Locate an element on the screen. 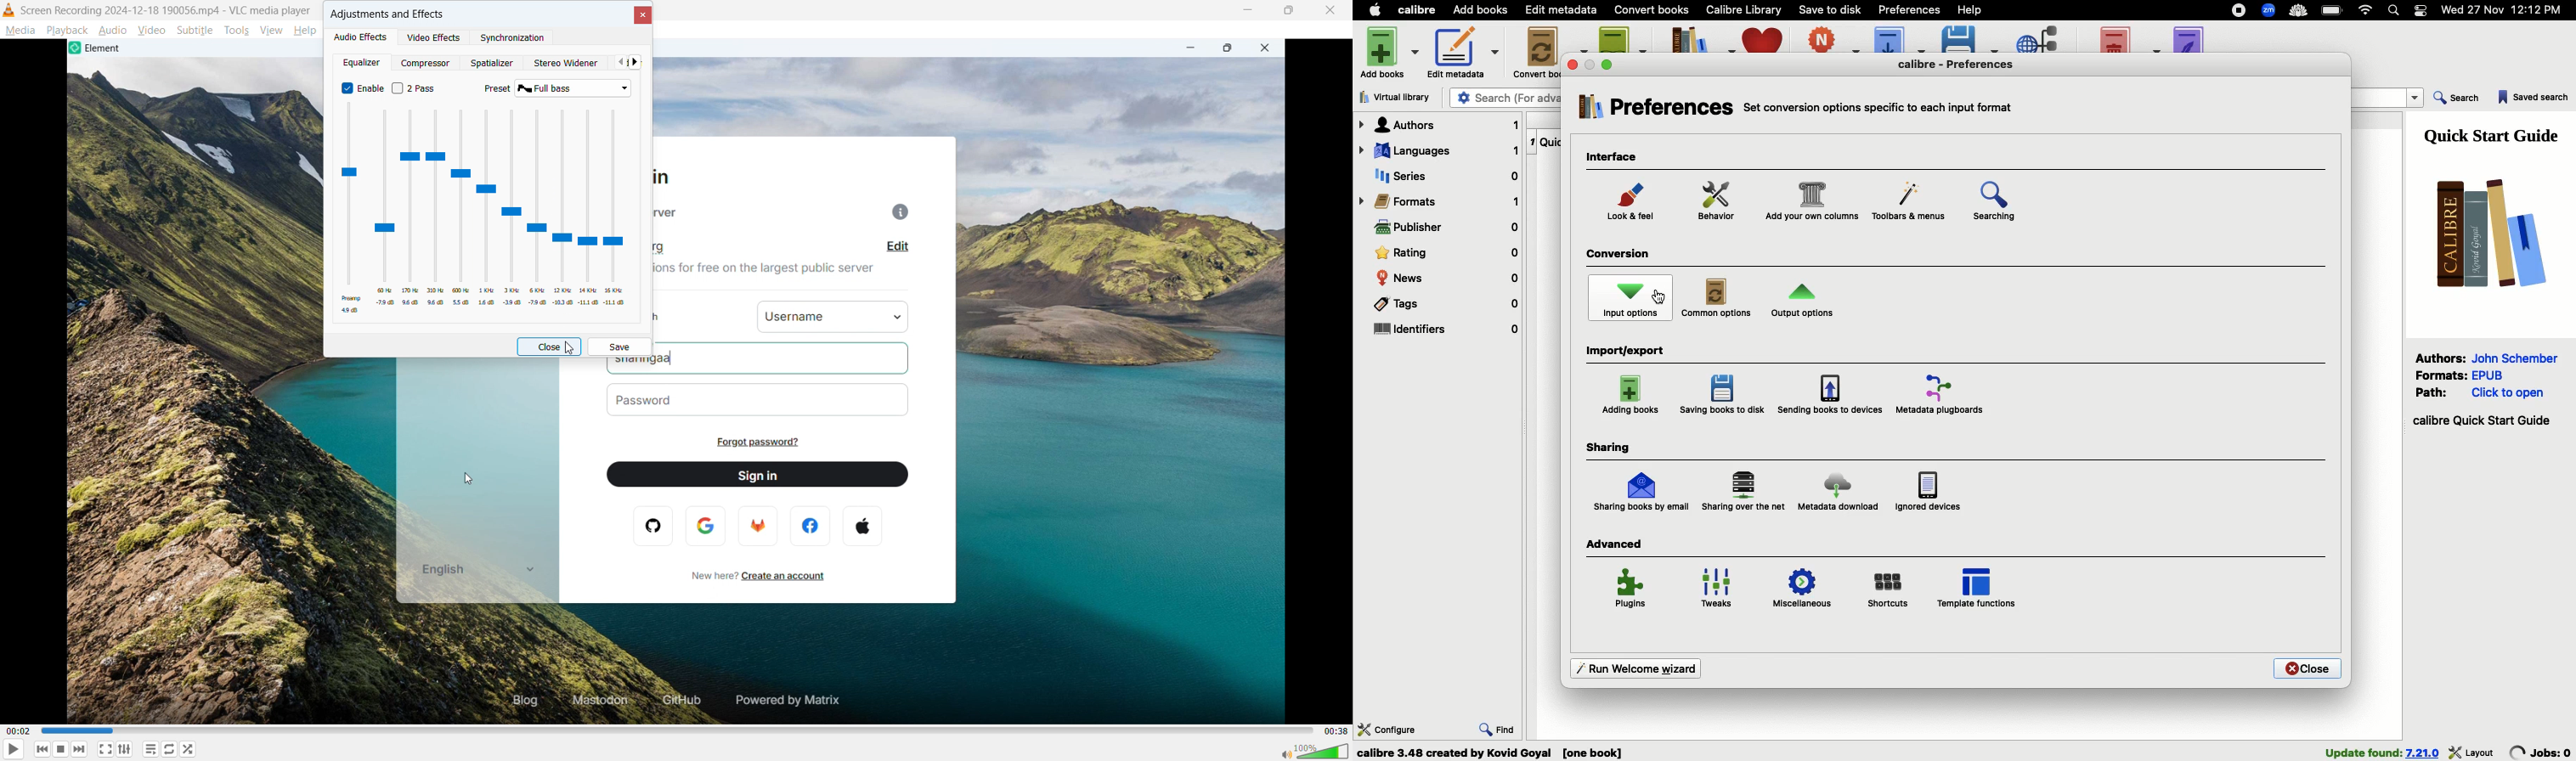 This screenshot has height=784, width=2576. close is located at coordinates (1573, 65).